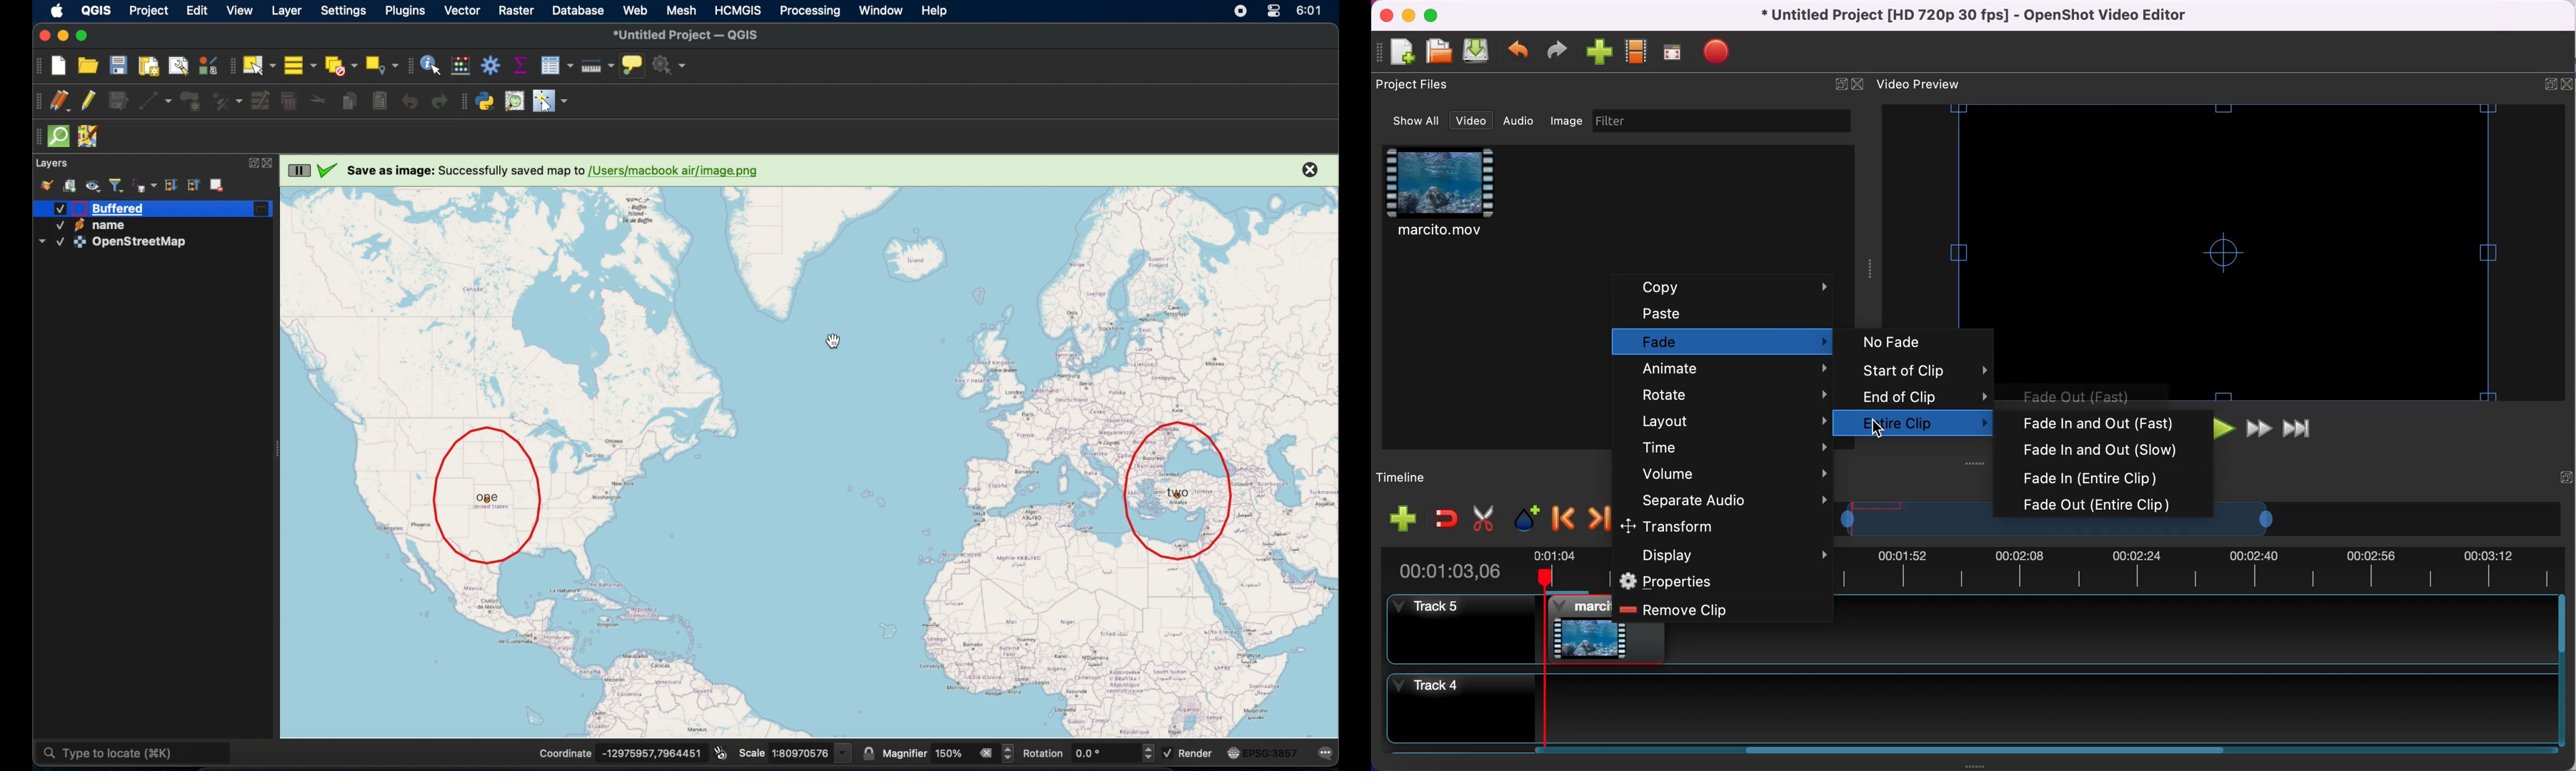 This screenshot has height=784, width=2576. I want to click on switches mouse to configurable pointer, so click(551, 101).